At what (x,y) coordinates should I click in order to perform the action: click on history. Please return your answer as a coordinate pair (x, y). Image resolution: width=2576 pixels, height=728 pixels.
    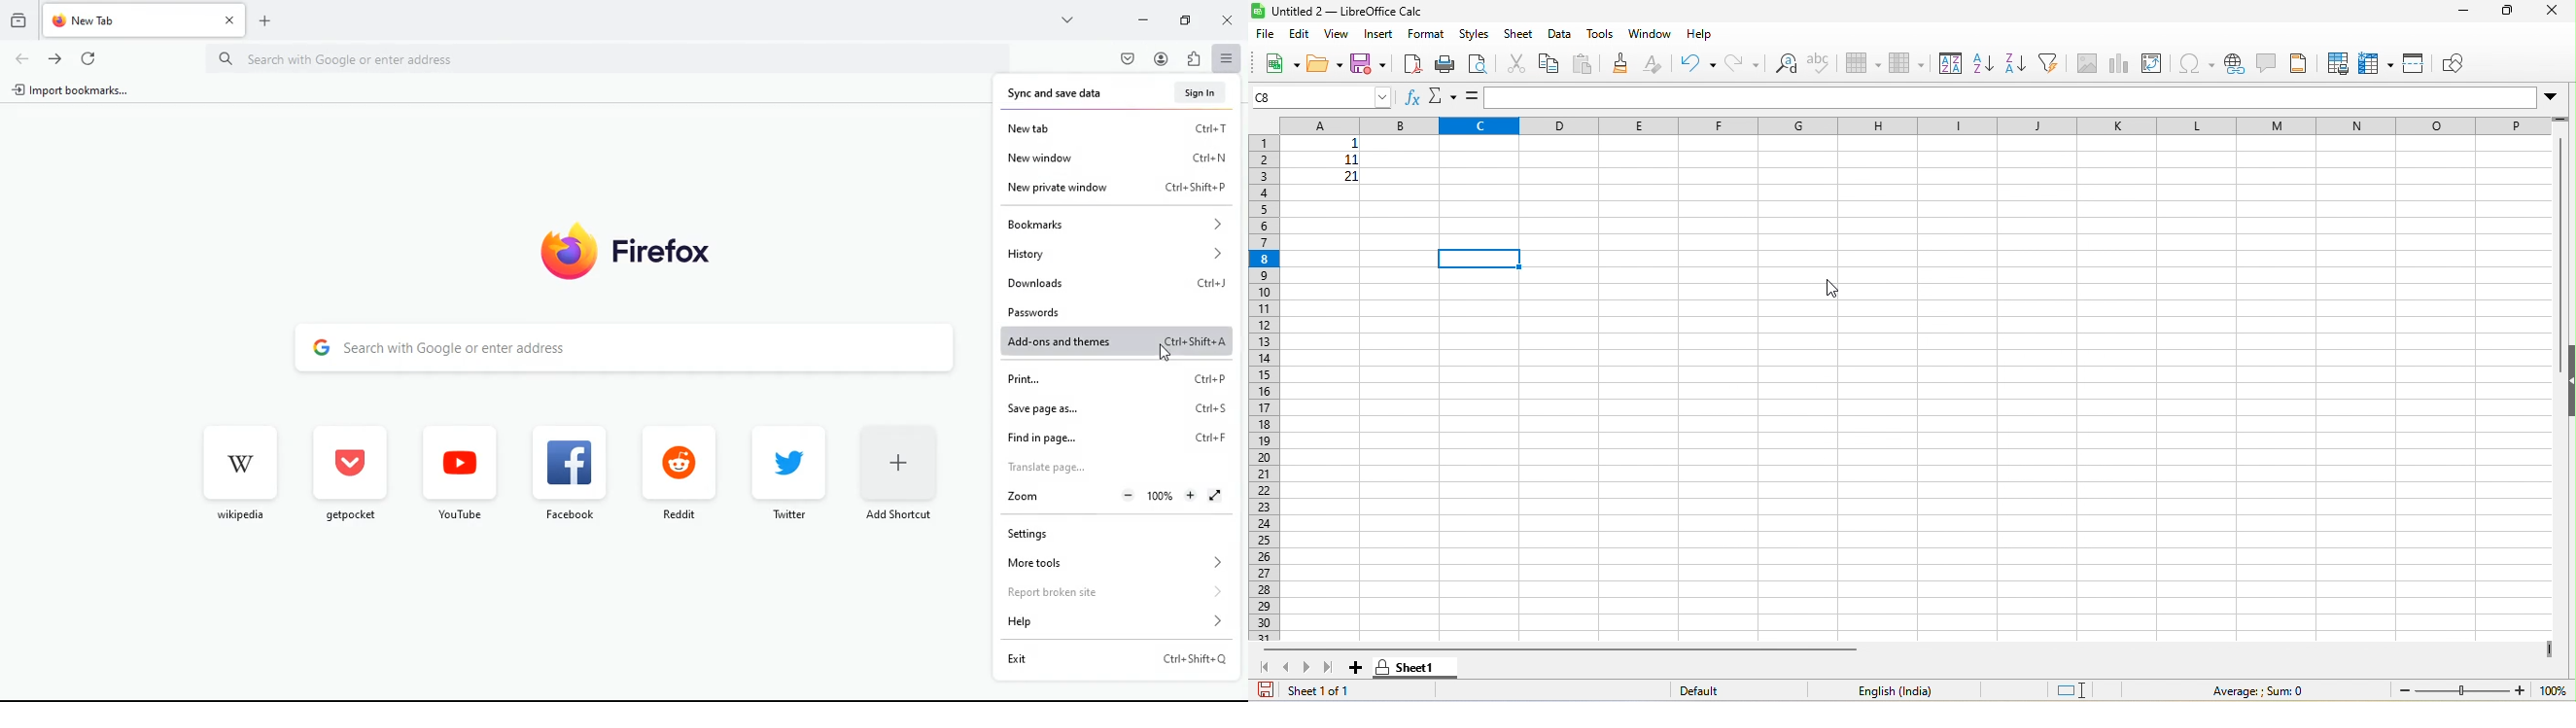
    Looking at the image, I should click on (1112, 251).